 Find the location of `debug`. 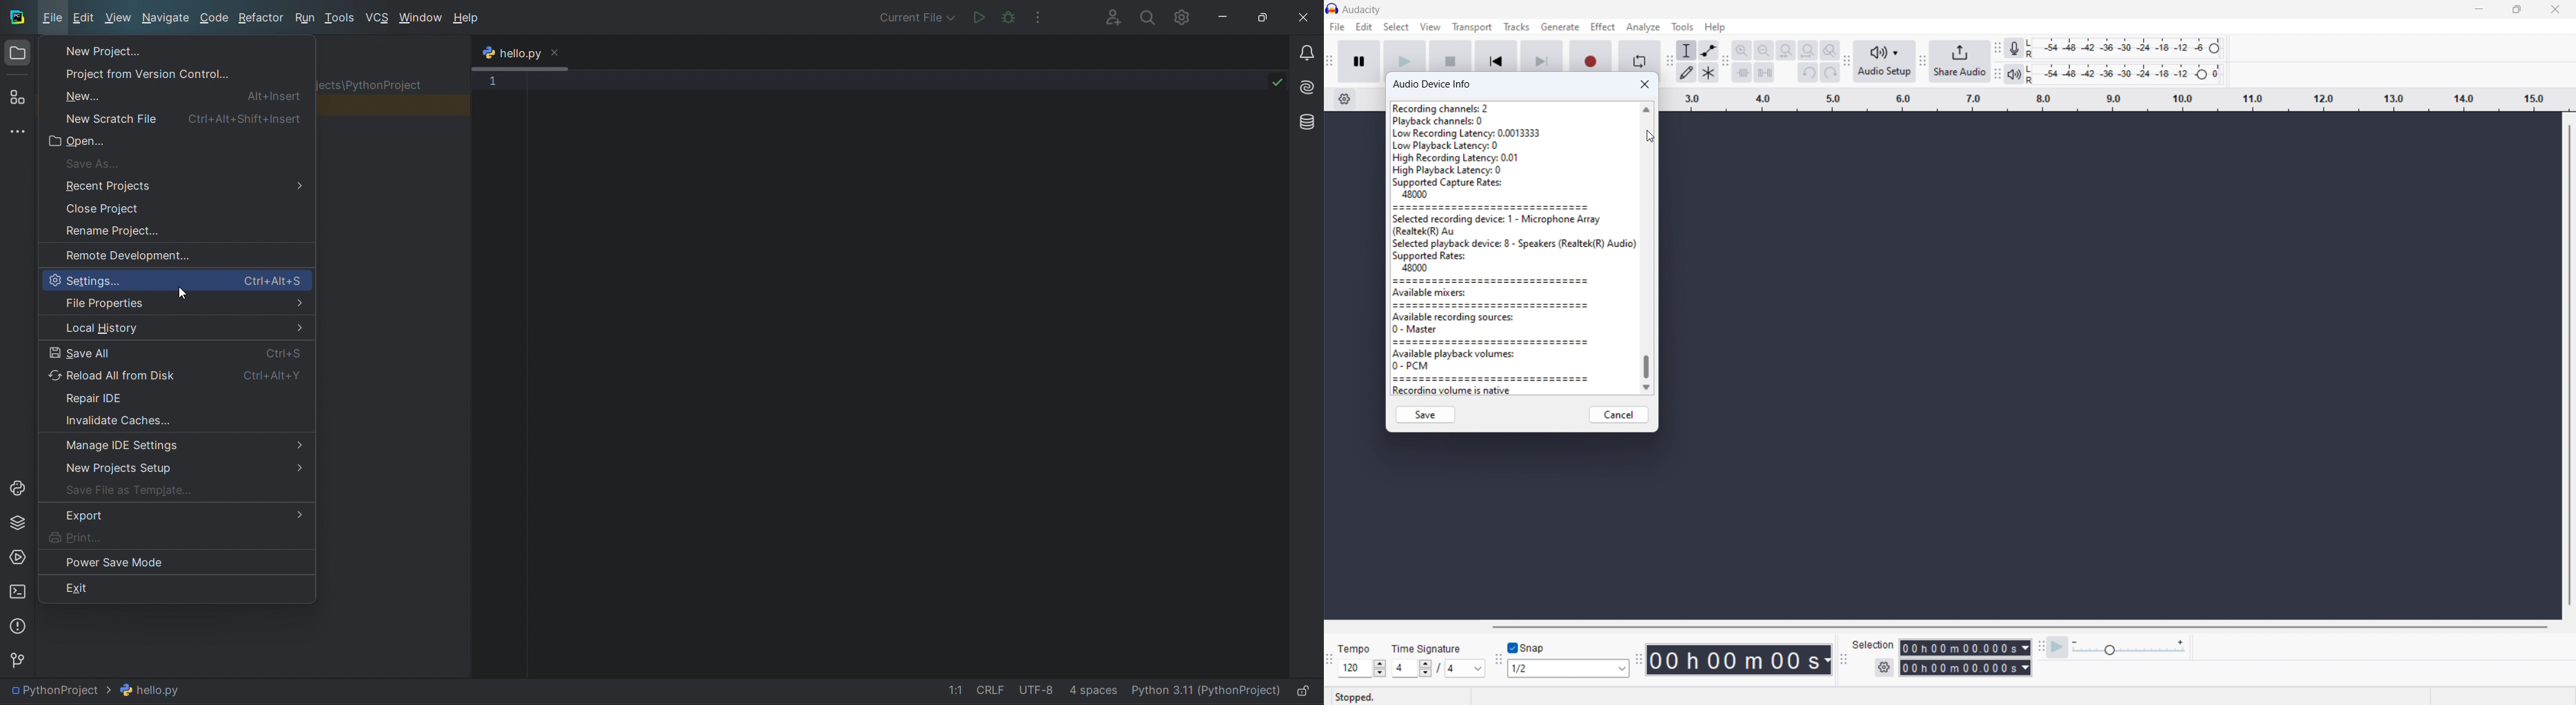

debug is located at coordinates (1009, 19).